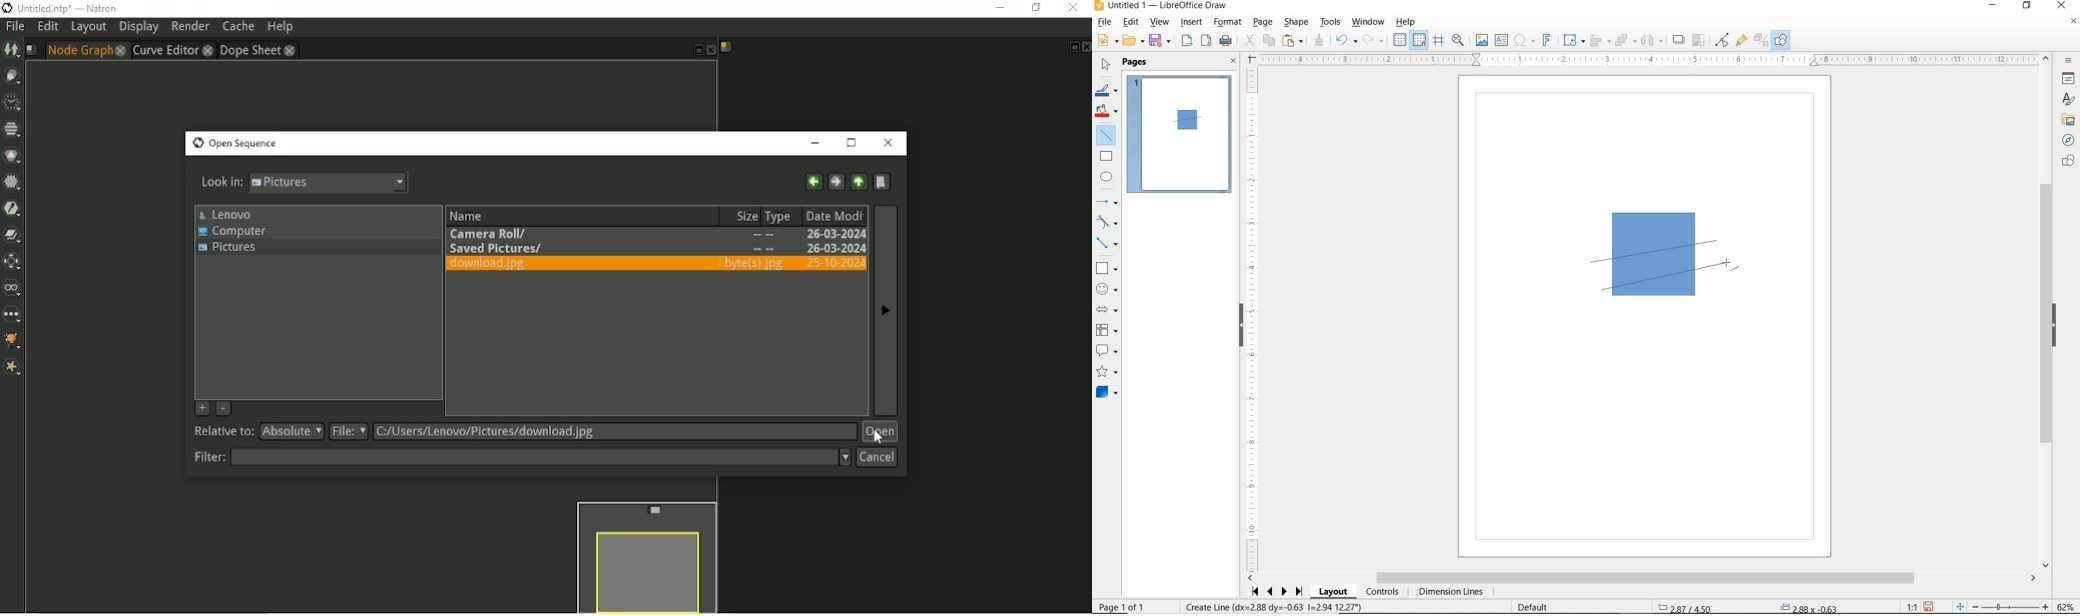  Describe the element at coordinates (1107, 176) in the screenshot. I see `ELLIPSE` at that location.